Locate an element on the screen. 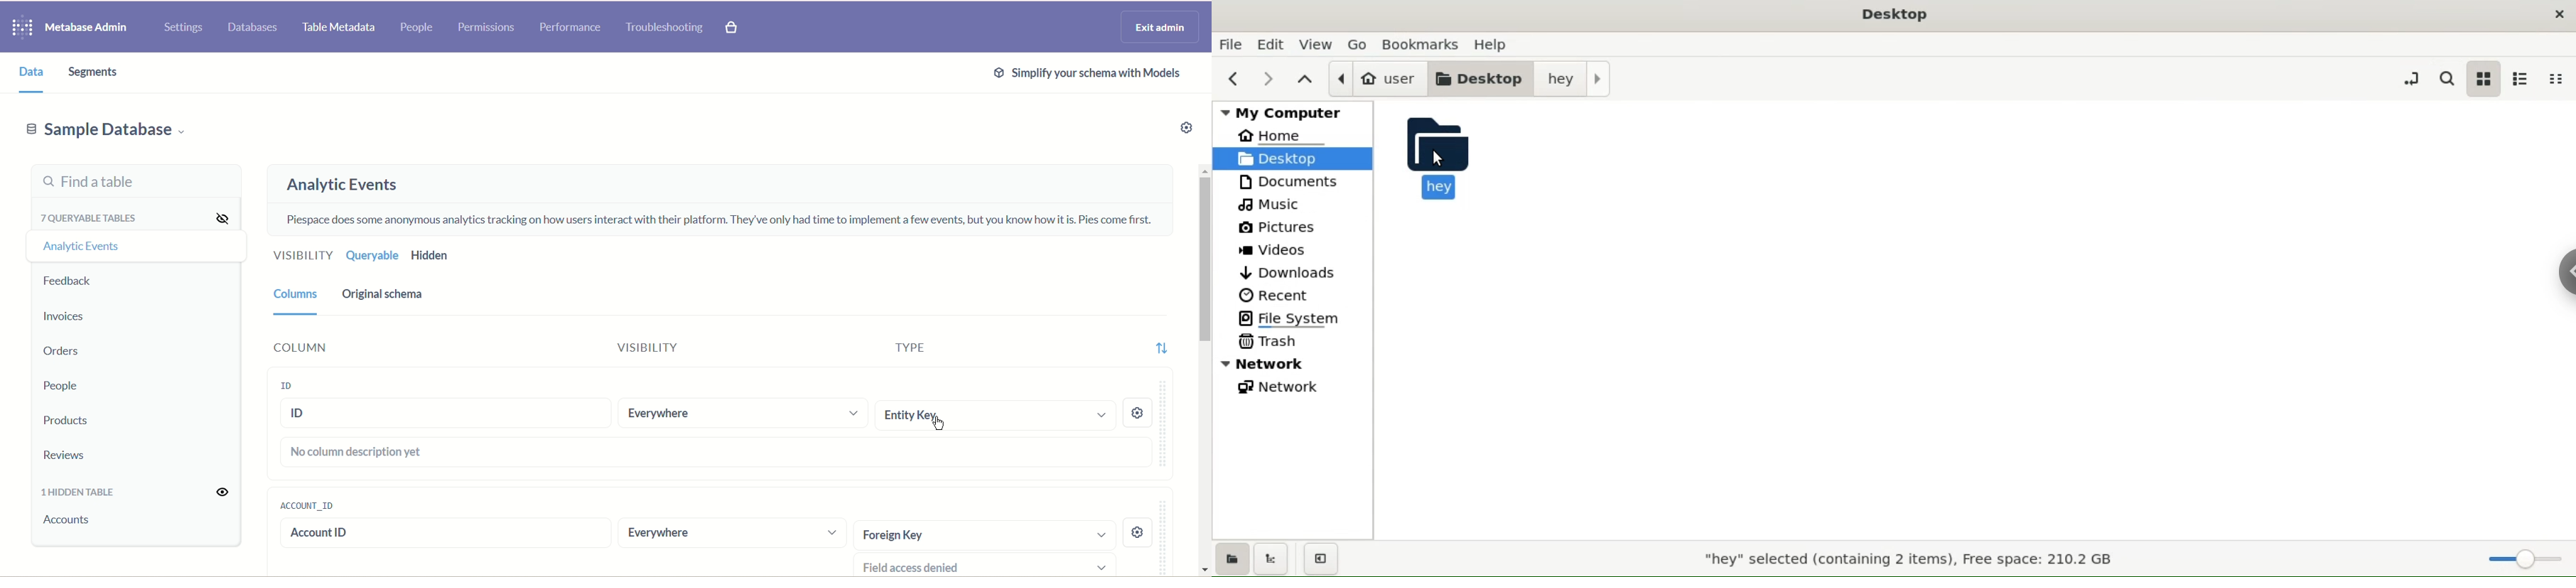  field access denied is located at coordinates (991, 565).